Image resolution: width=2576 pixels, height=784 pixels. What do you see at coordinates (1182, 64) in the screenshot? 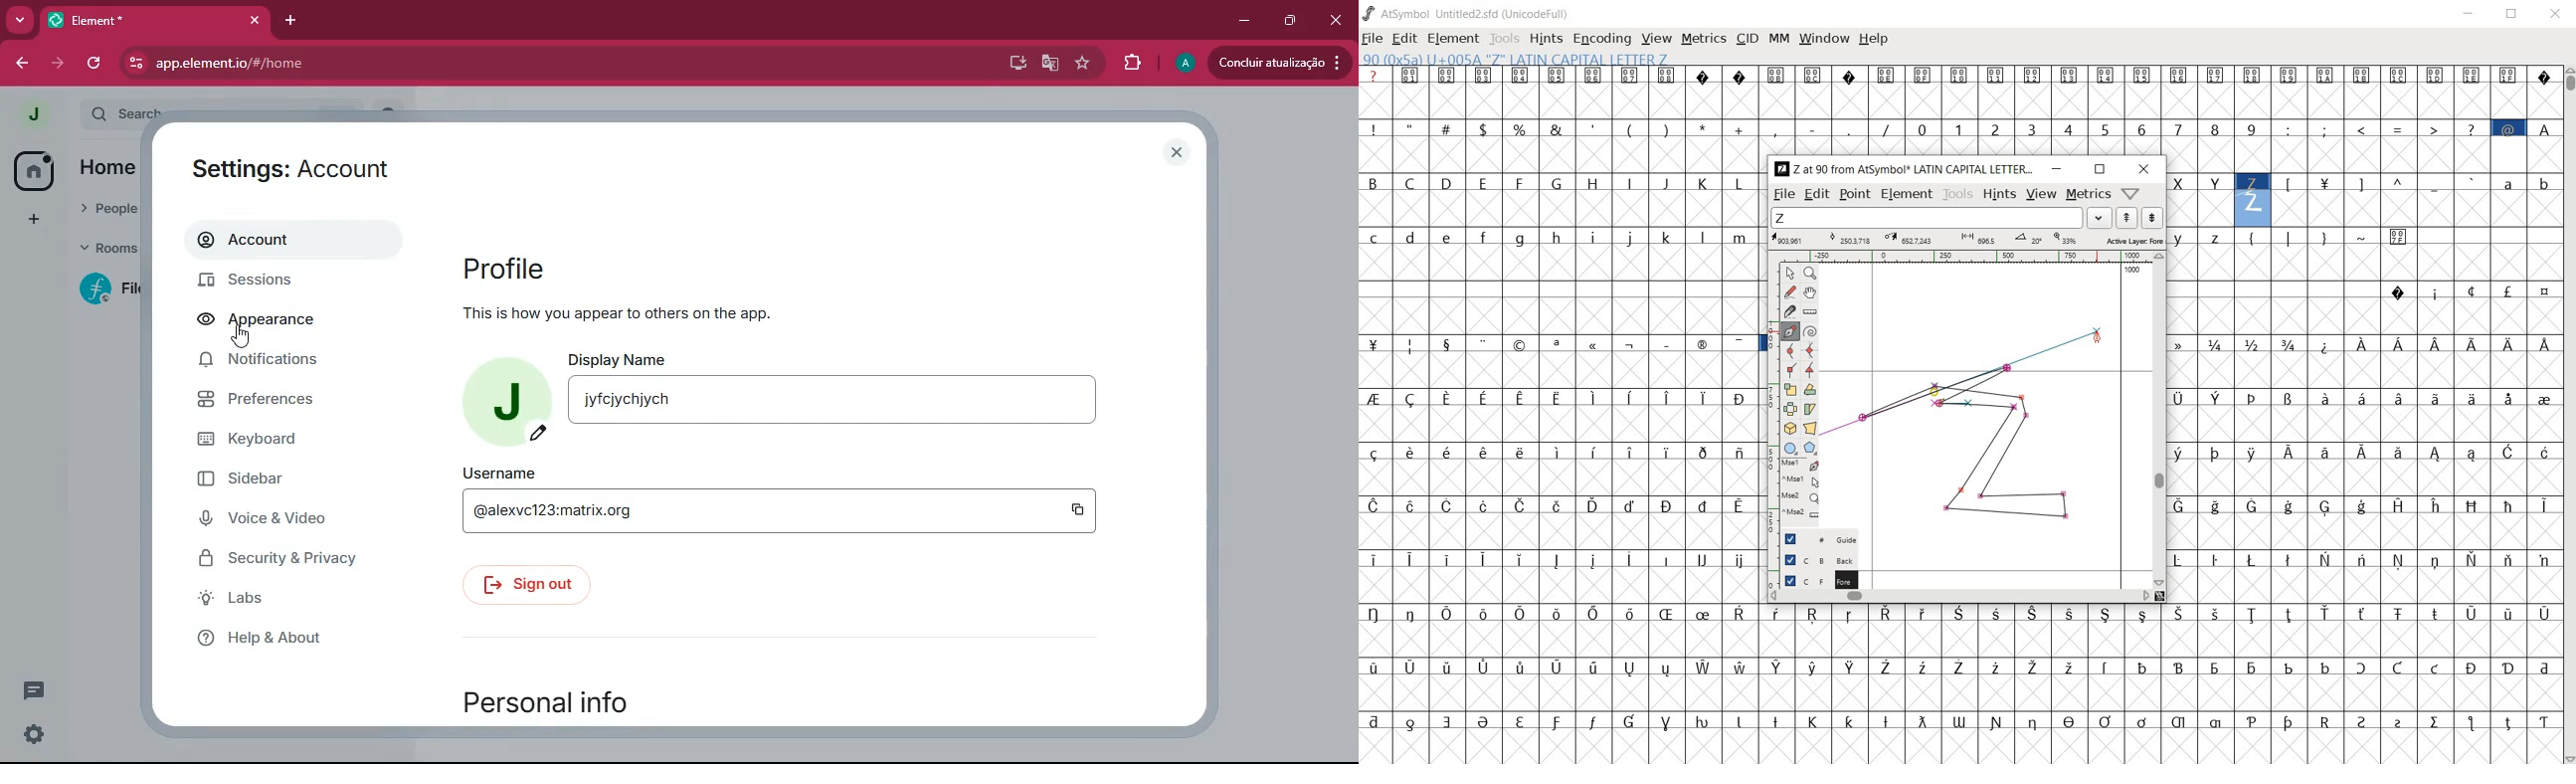
I see `profile` at bounding box center [1182, 64].